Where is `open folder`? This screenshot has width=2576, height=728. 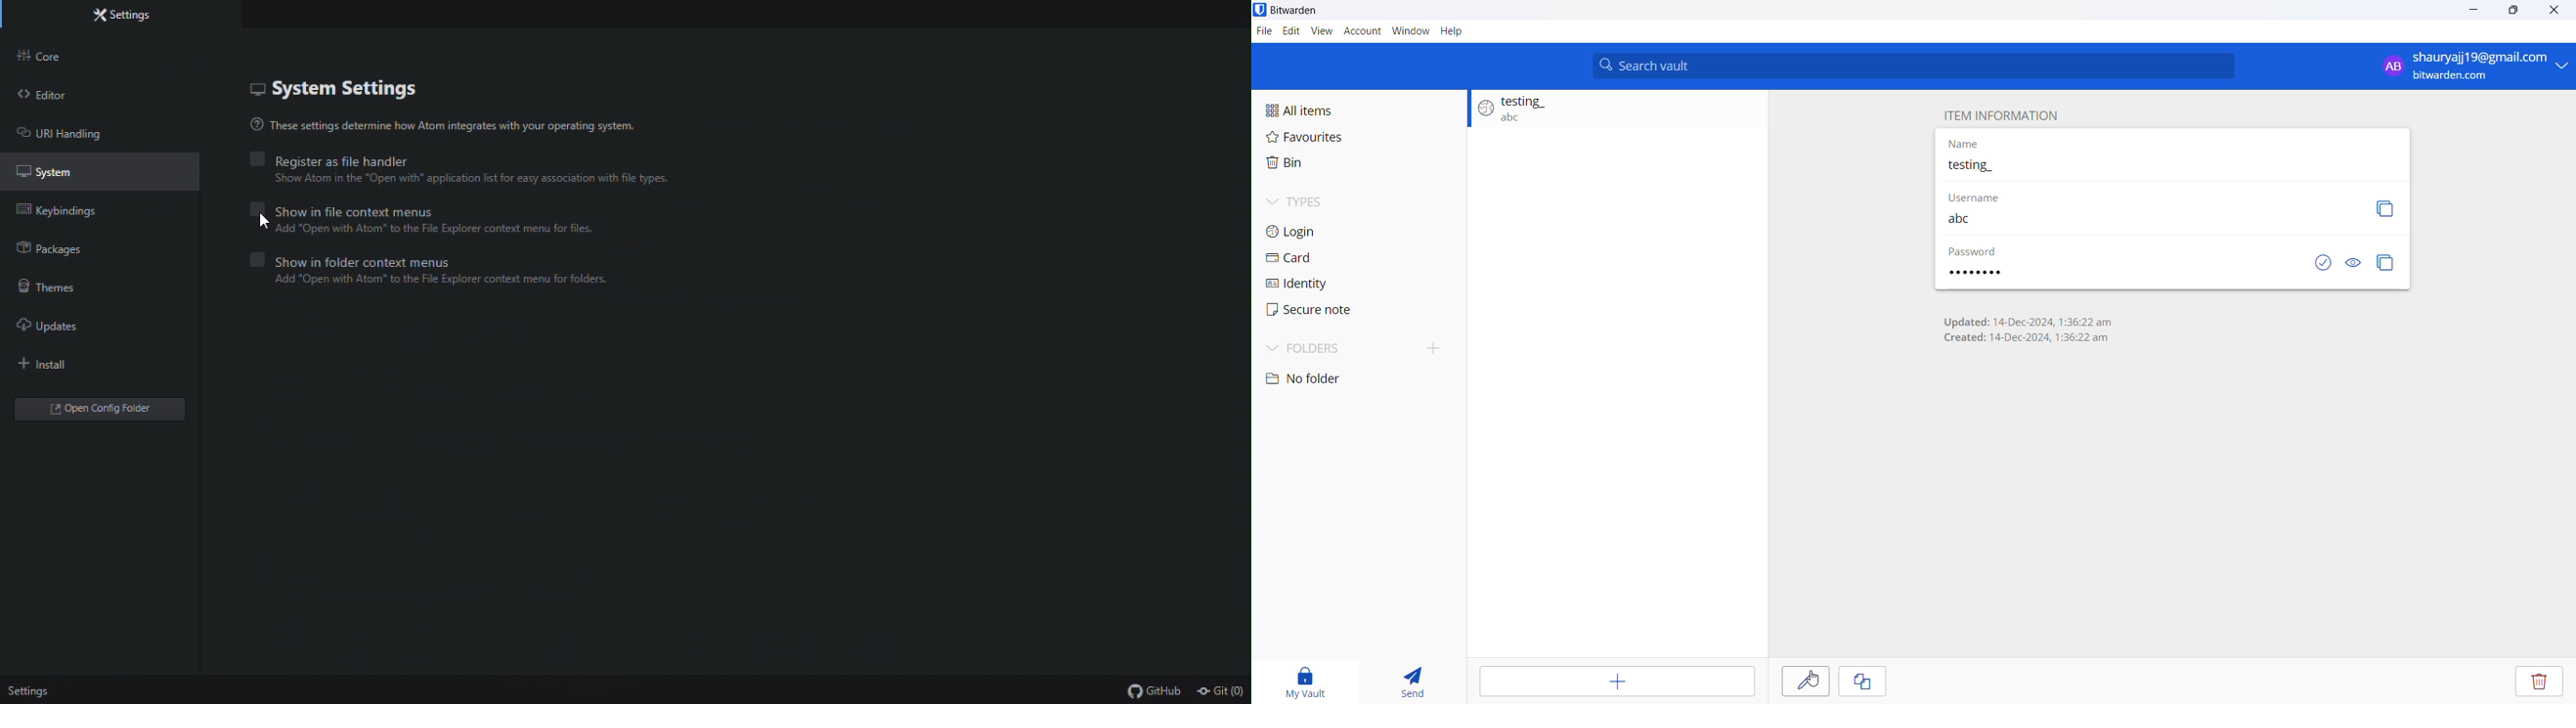
open folder is located at coordinates (103, 409).